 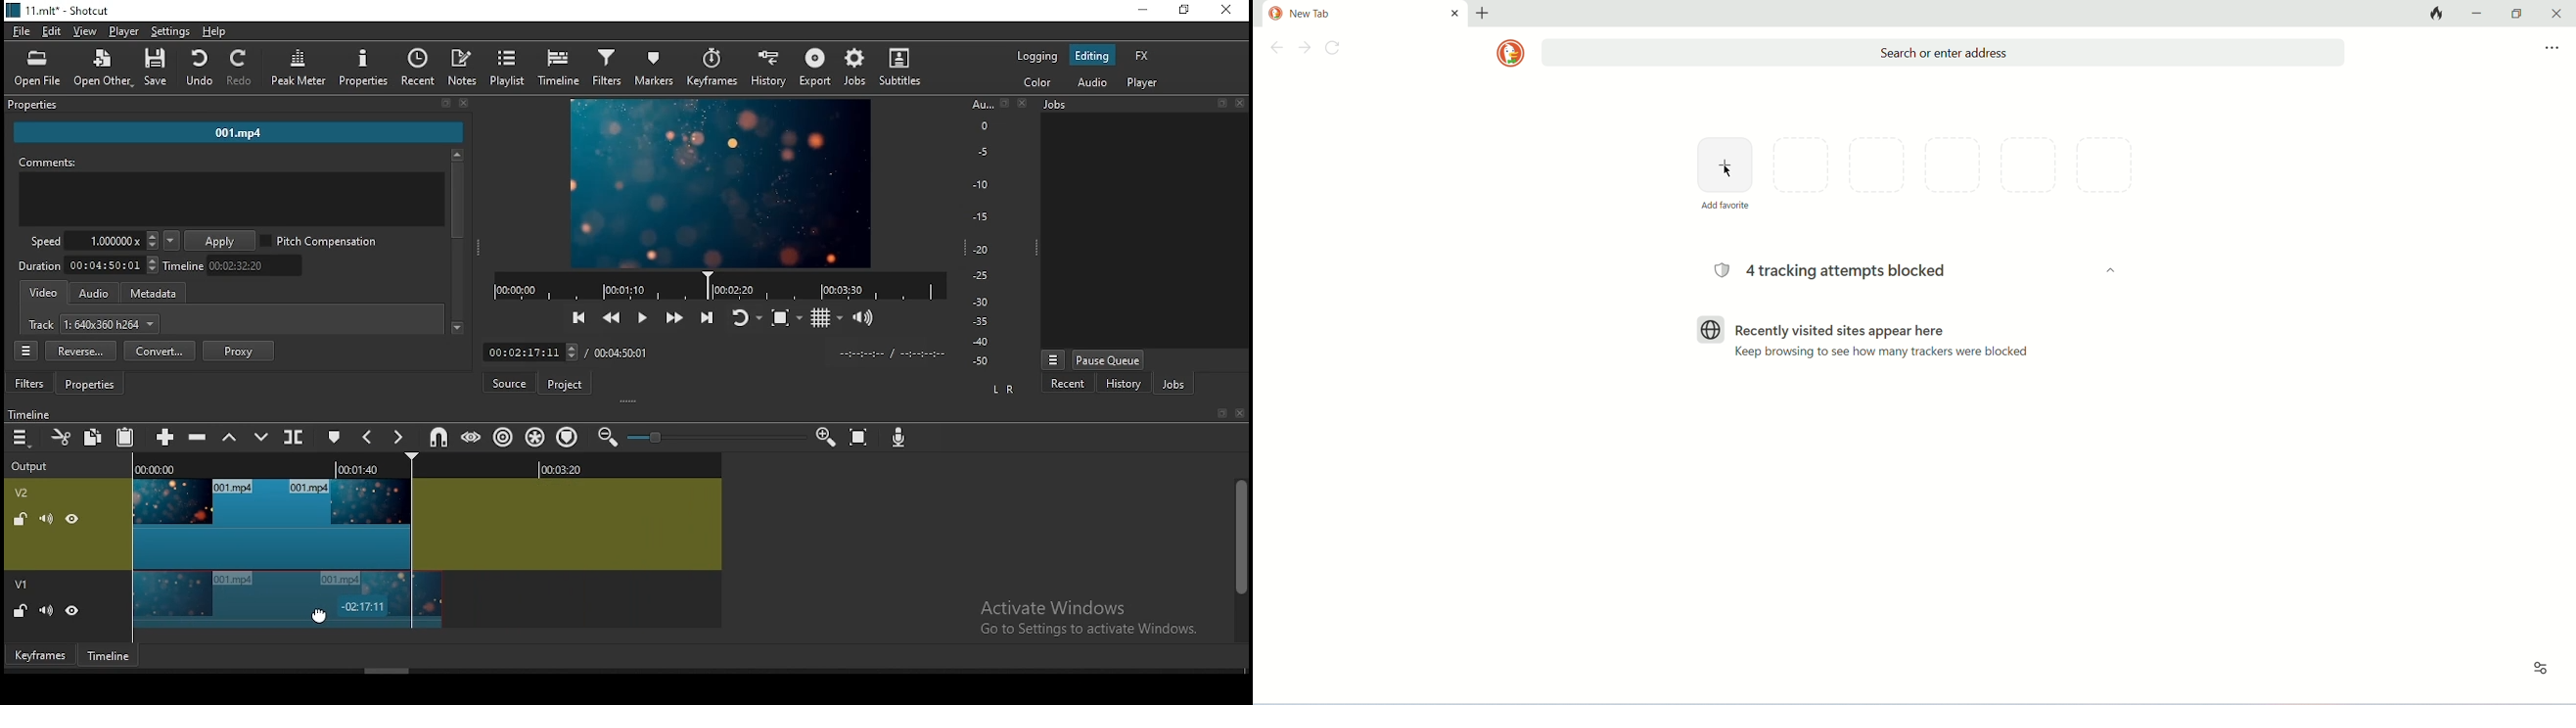 What do you see at coordinates (367, 437) in the screenshot?
I see `previous marker` at bounding box center [367, 437].